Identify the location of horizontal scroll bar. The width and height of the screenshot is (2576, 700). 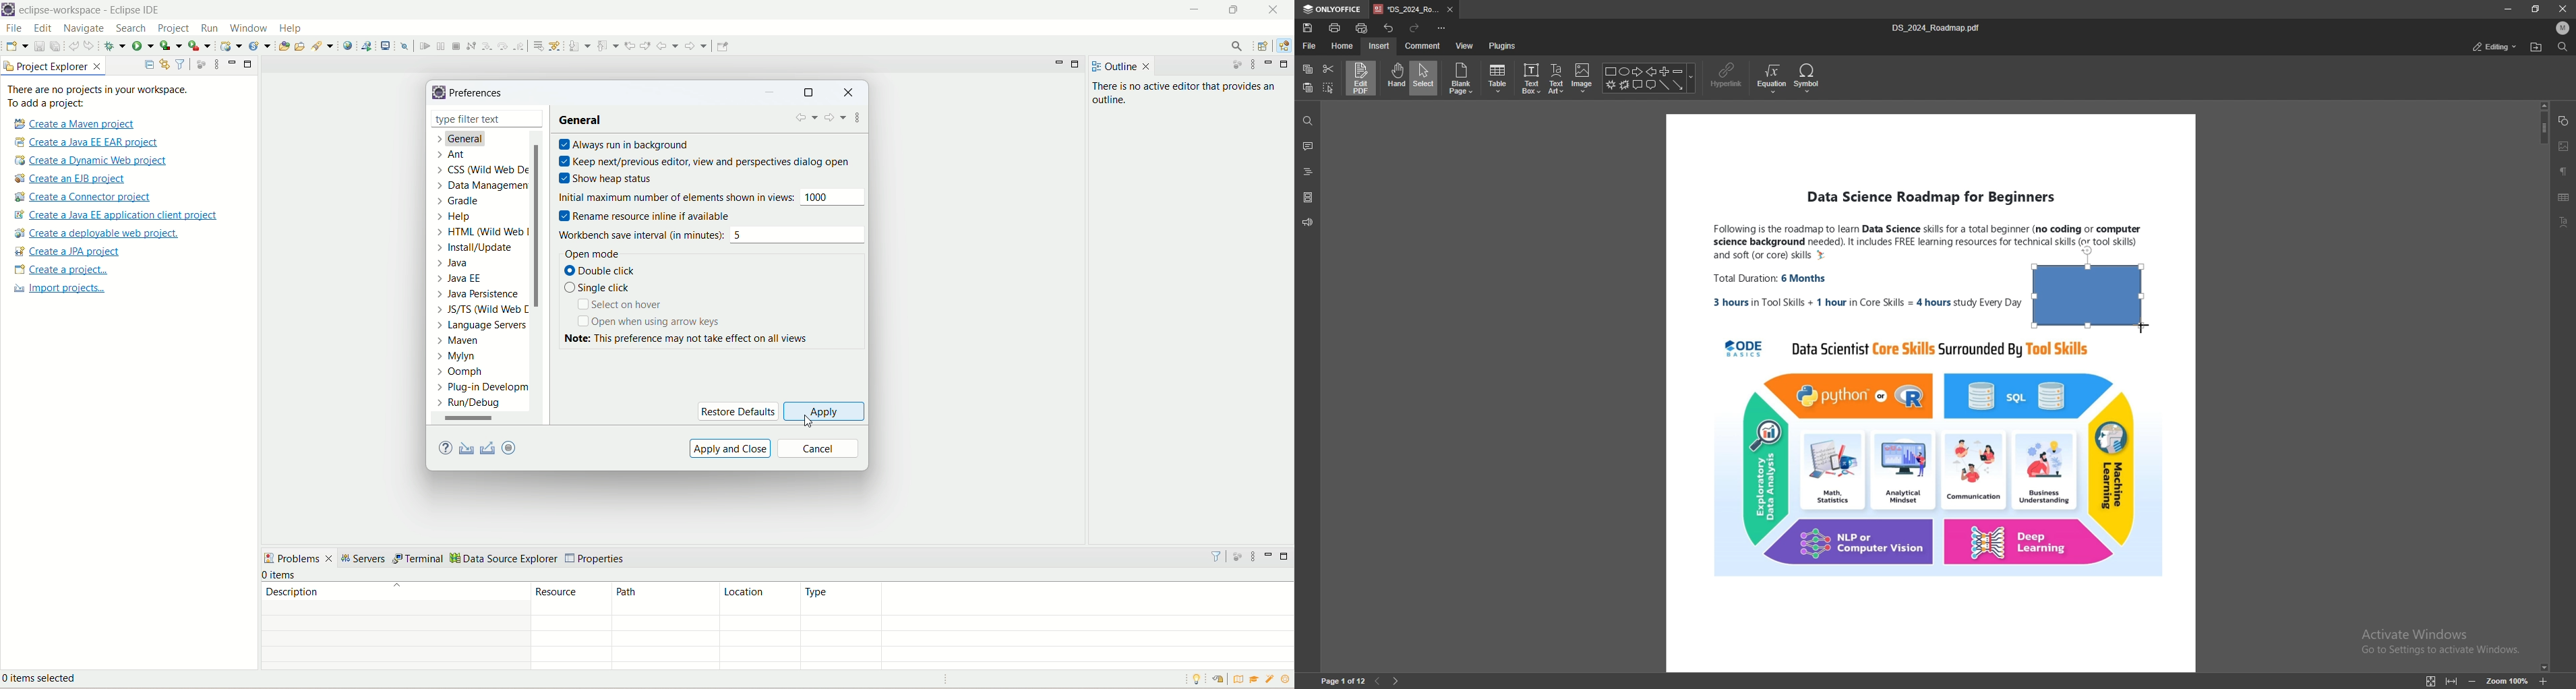
(479, 419).